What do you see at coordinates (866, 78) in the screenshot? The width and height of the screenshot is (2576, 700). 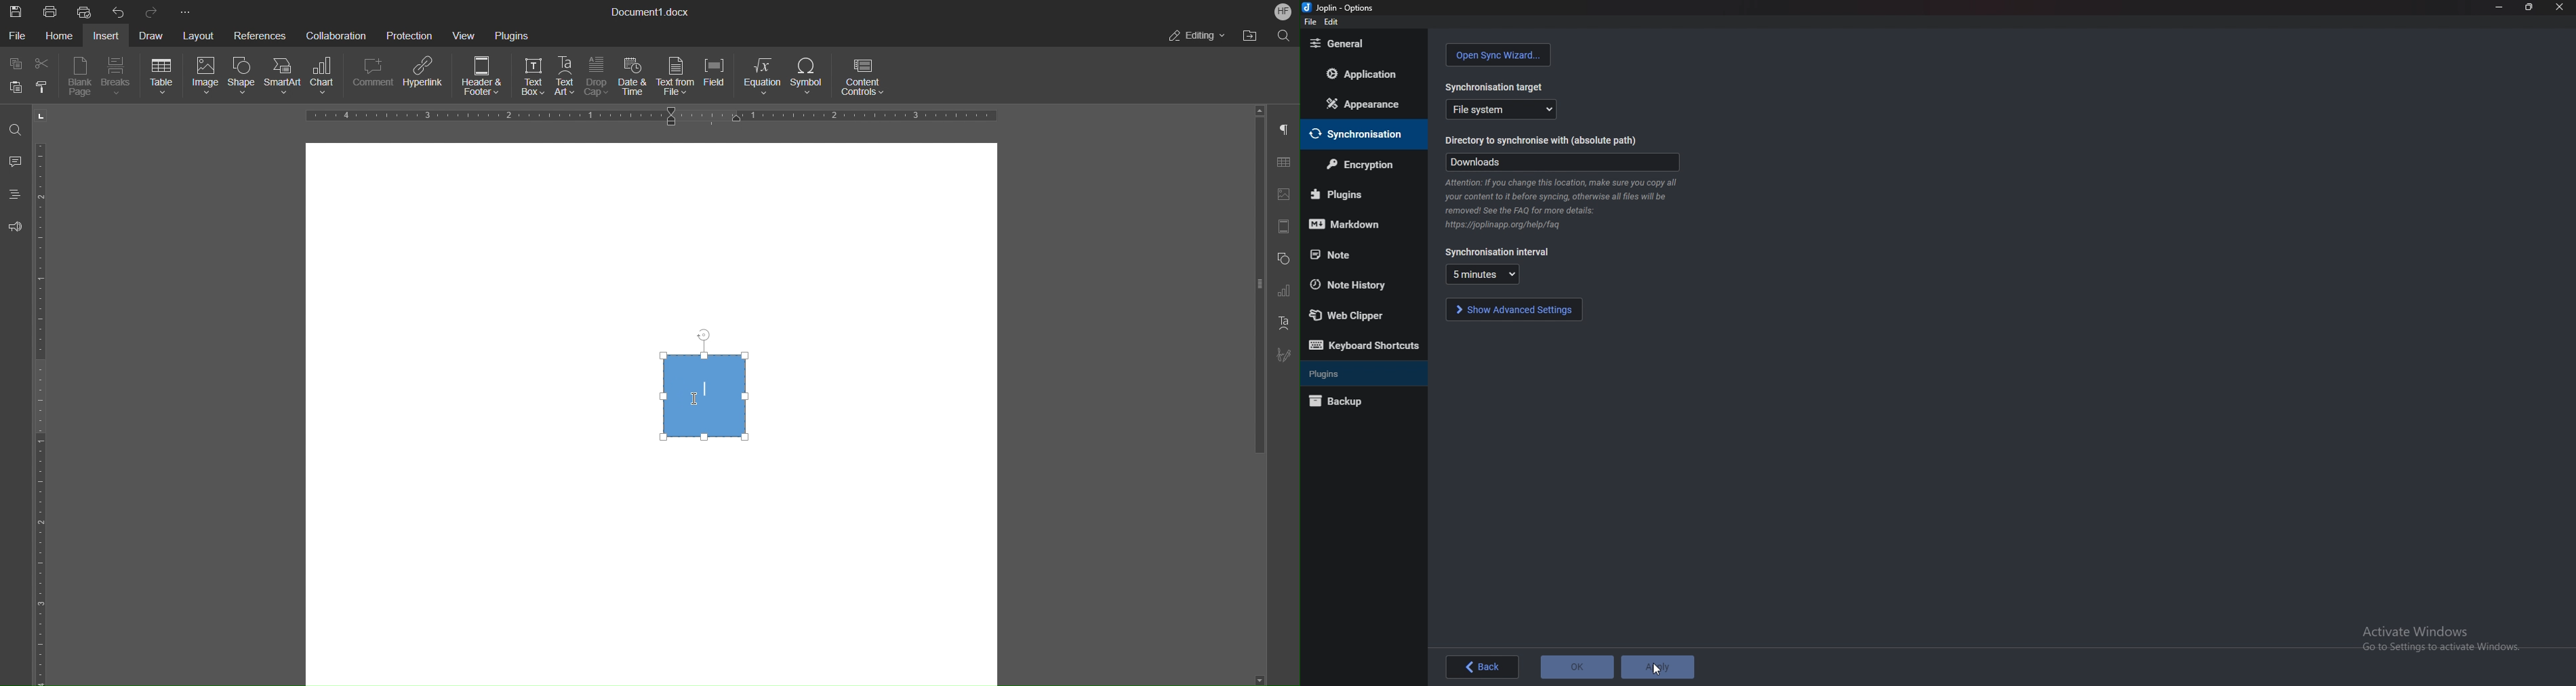 I see `Content Controls` at bounding box center [866, 78].